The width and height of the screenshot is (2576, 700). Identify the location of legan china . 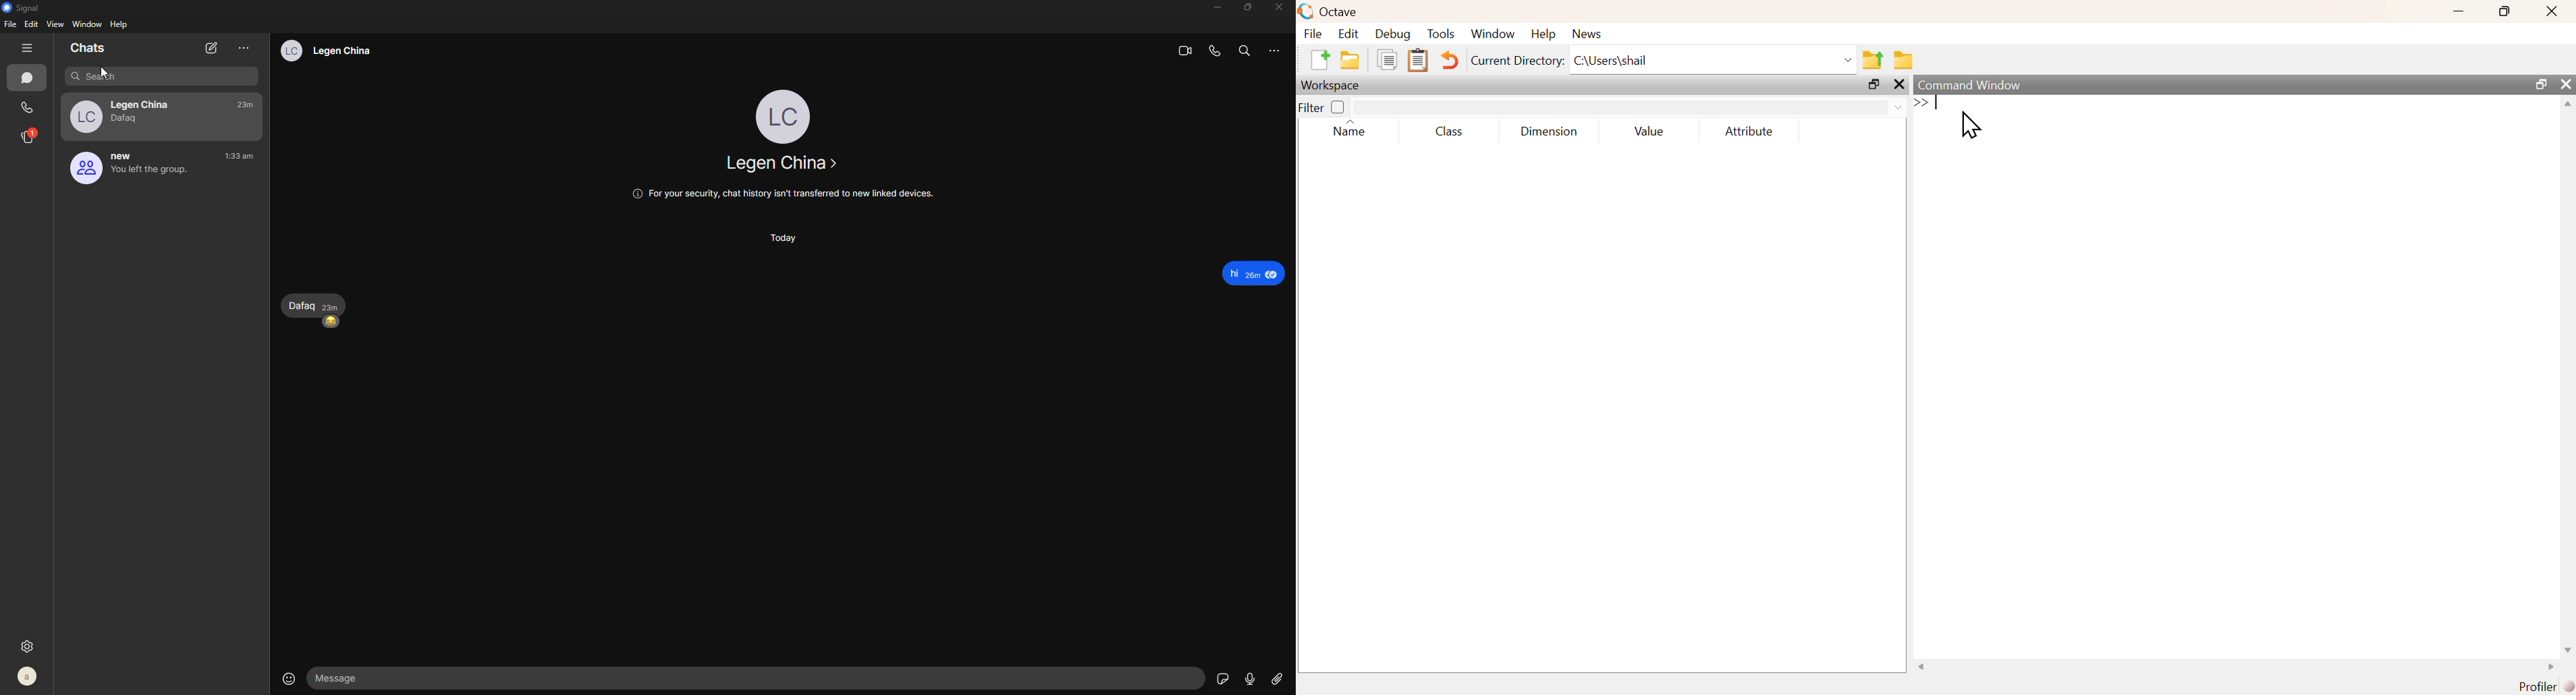
(144, 103).